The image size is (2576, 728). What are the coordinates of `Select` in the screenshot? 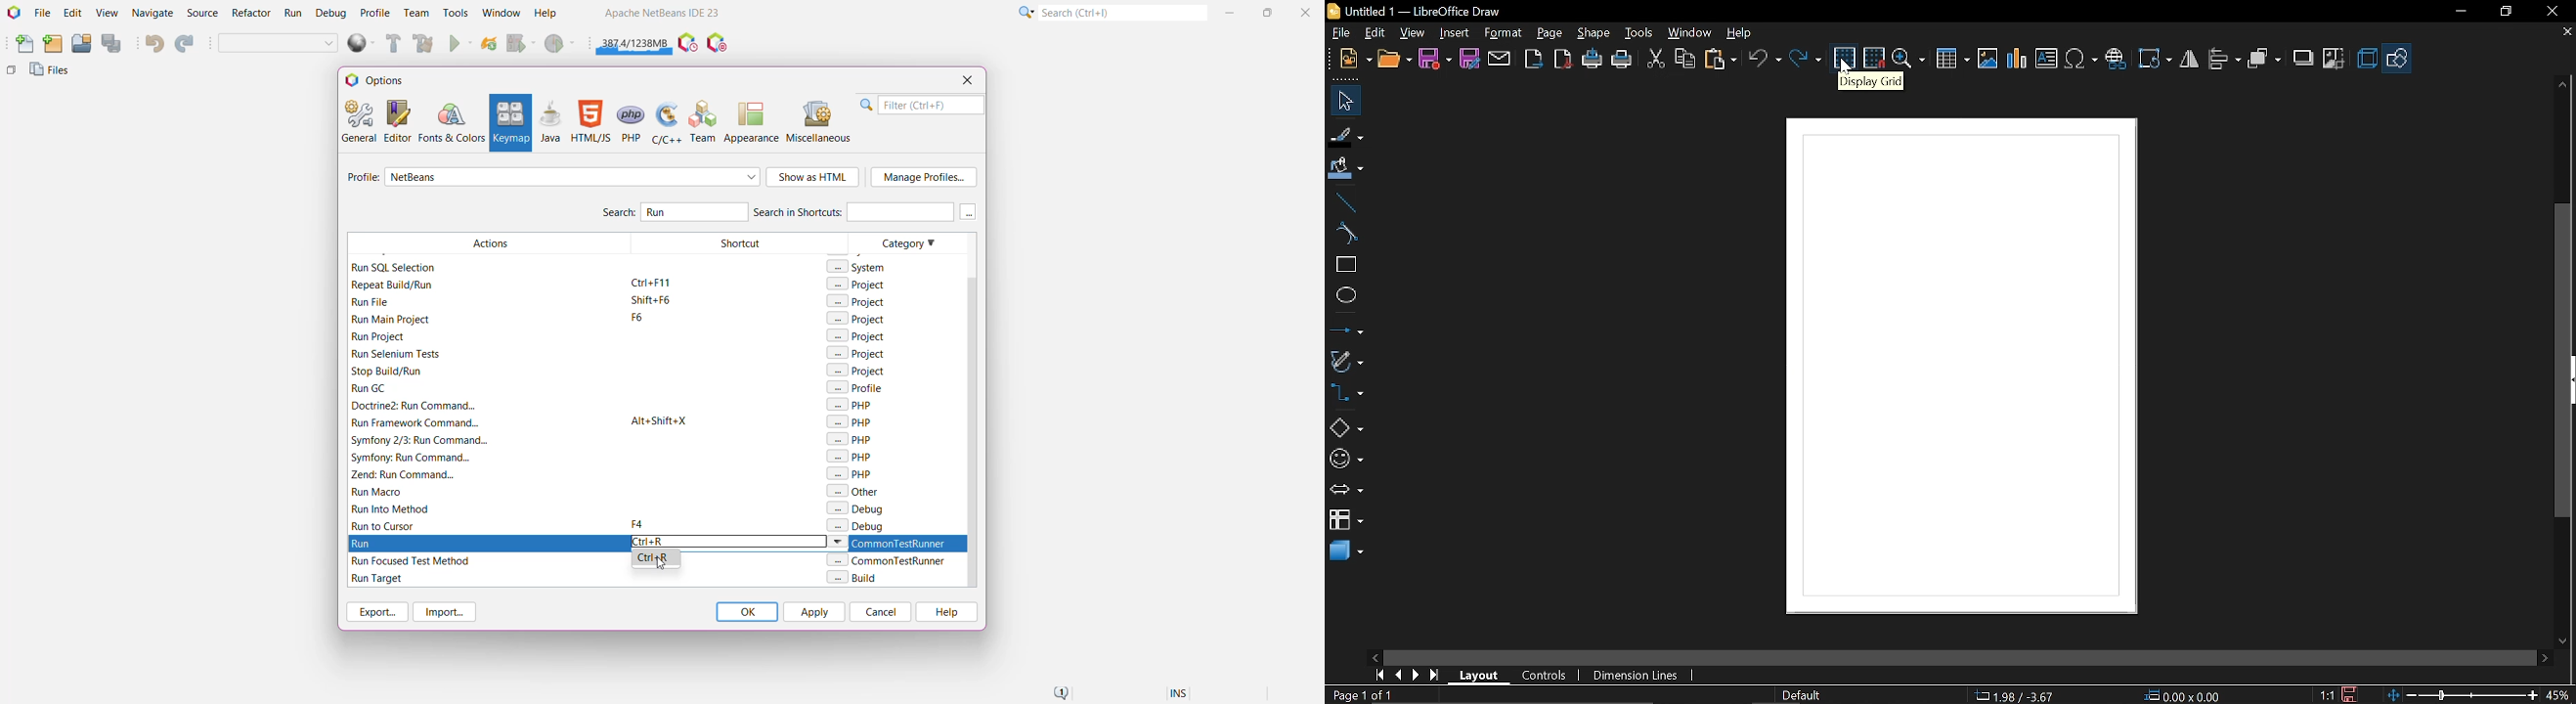 It's located at (1348, 102).